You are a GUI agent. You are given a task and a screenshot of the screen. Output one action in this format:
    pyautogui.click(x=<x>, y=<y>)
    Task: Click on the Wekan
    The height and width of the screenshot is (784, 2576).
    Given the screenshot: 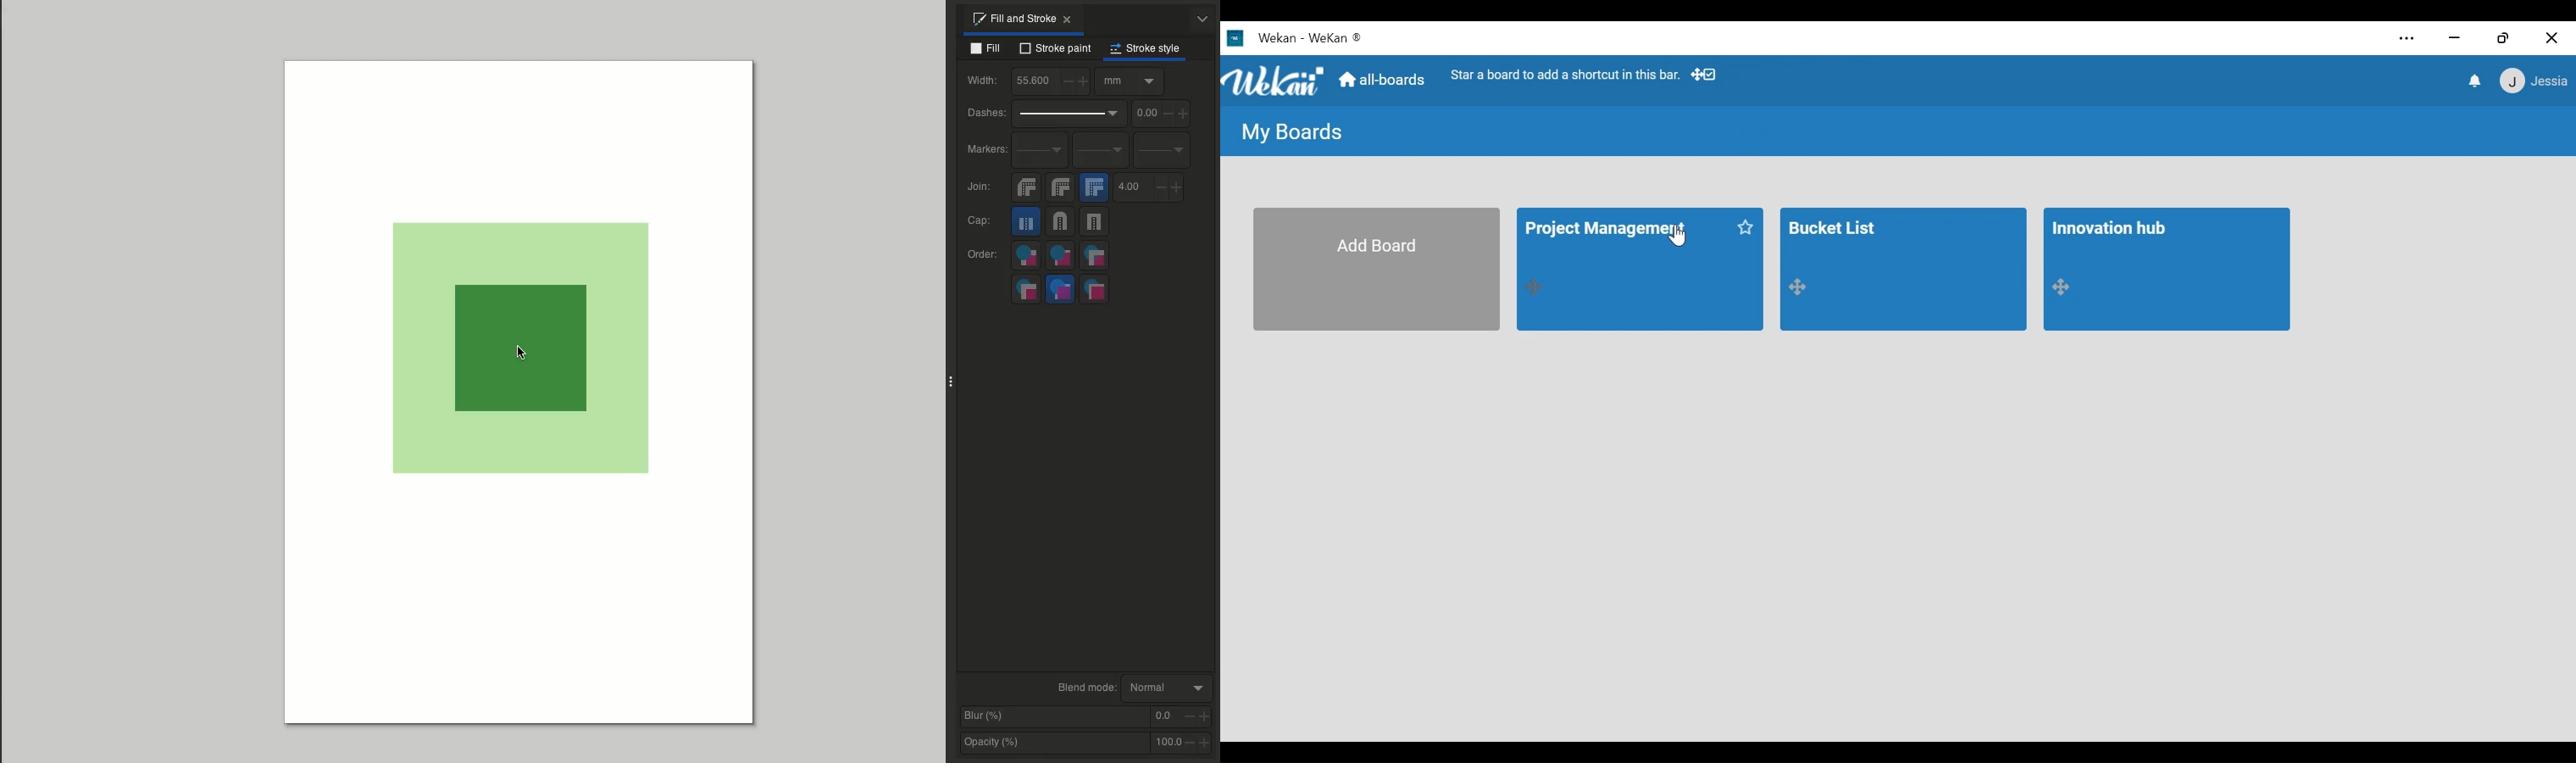 What is the action you would take?
    pyautogui.click(x=1335, y=37)
    